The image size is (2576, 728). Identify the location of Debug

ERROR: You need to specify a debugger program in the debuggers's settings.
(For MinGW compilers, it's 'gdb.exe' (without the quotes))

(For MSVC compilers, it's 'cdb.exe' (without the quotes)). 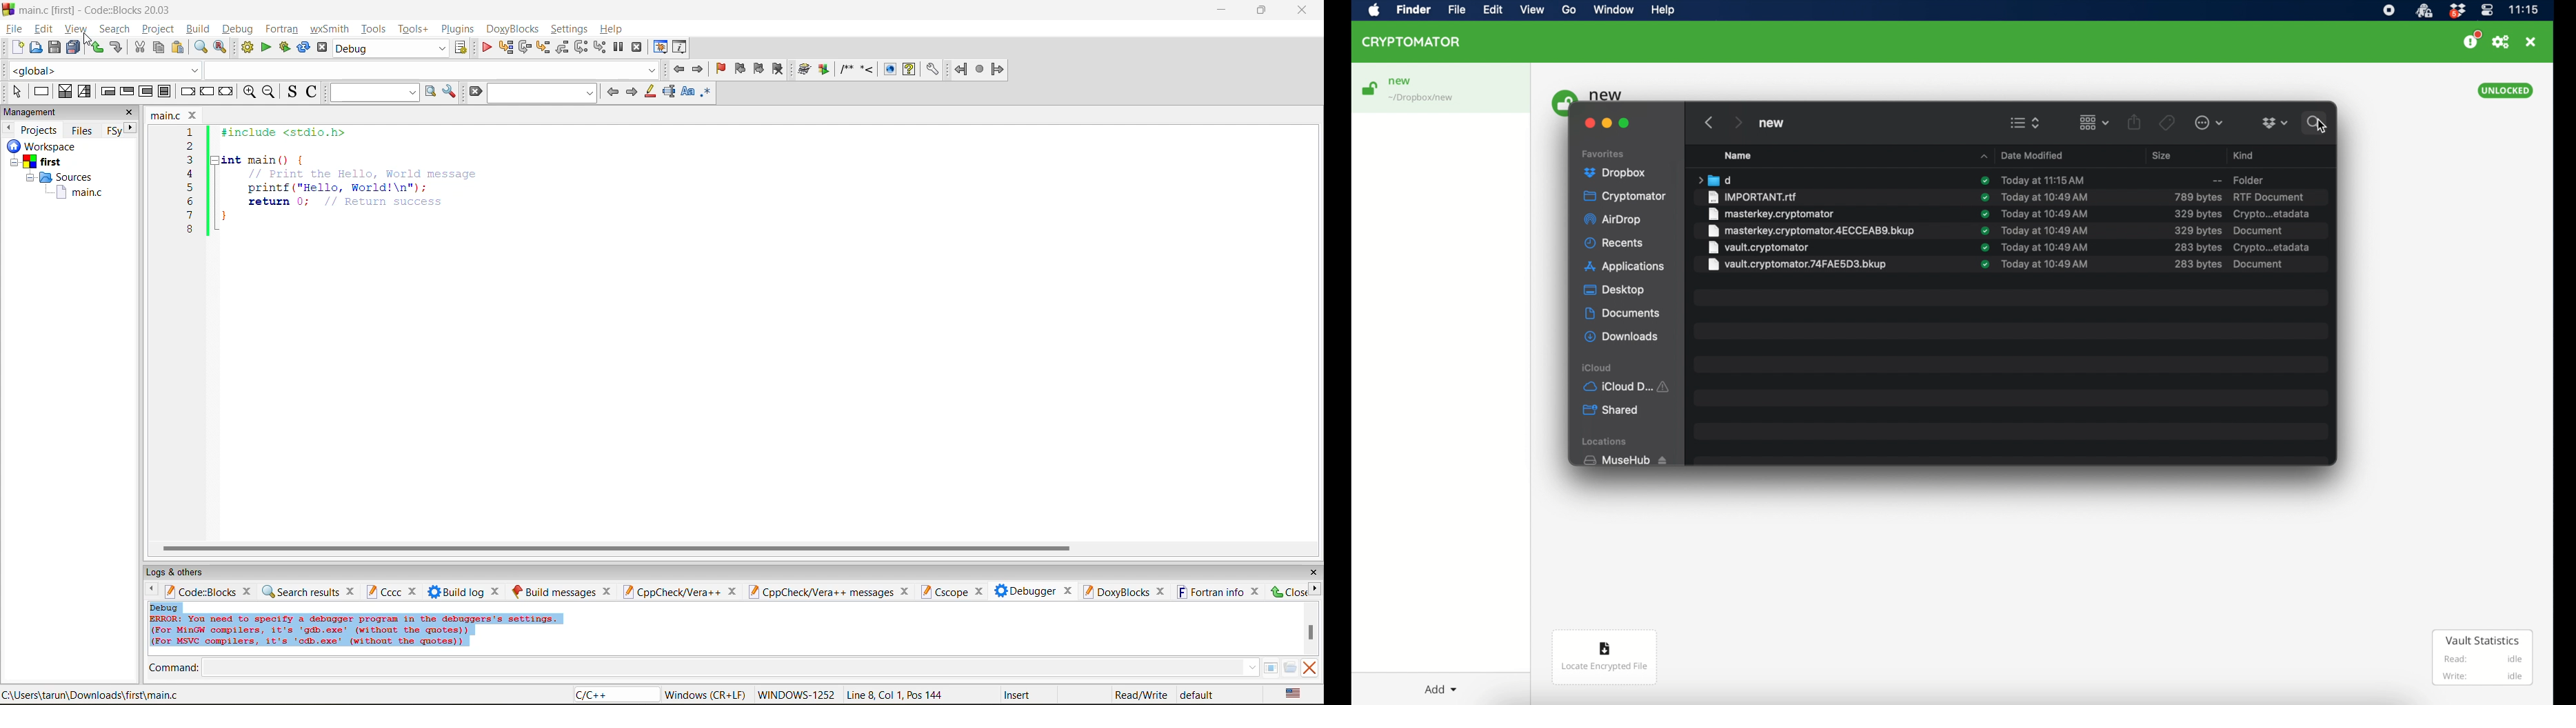
(356, 626).